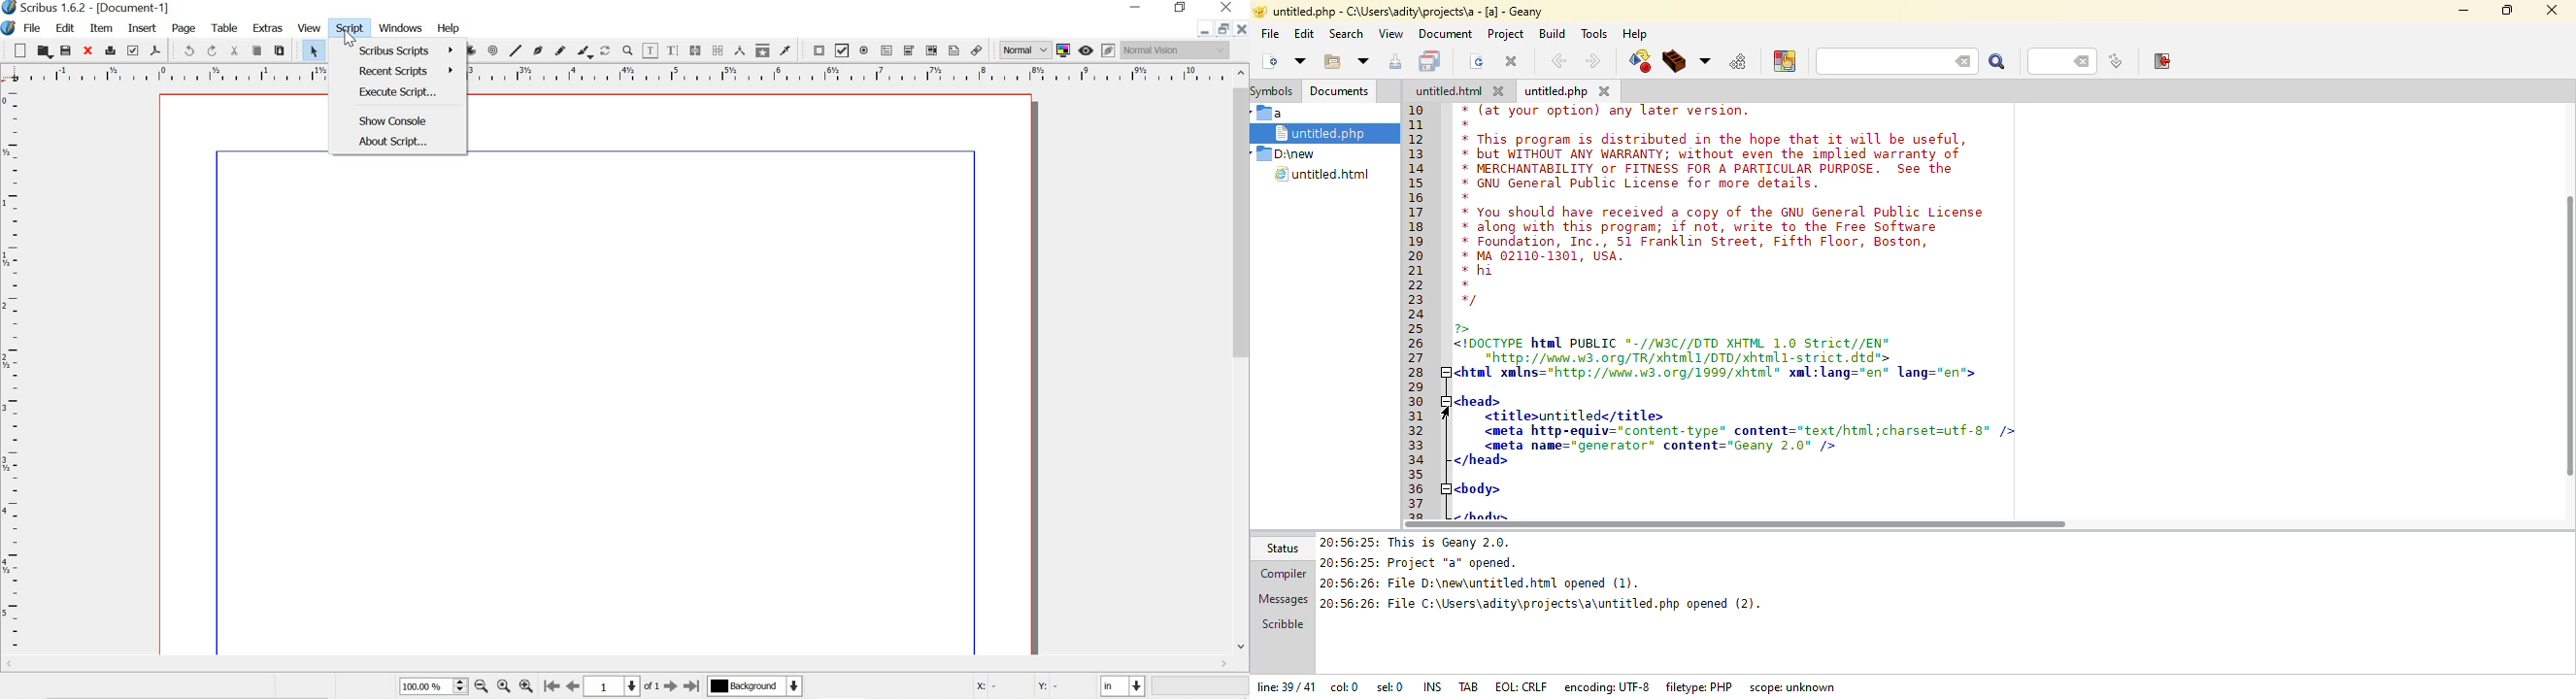 This screenshot has width=2576, height=700. Describe the element at coordinates (754, 686) in the screenshot. I see `Background color` at that location.